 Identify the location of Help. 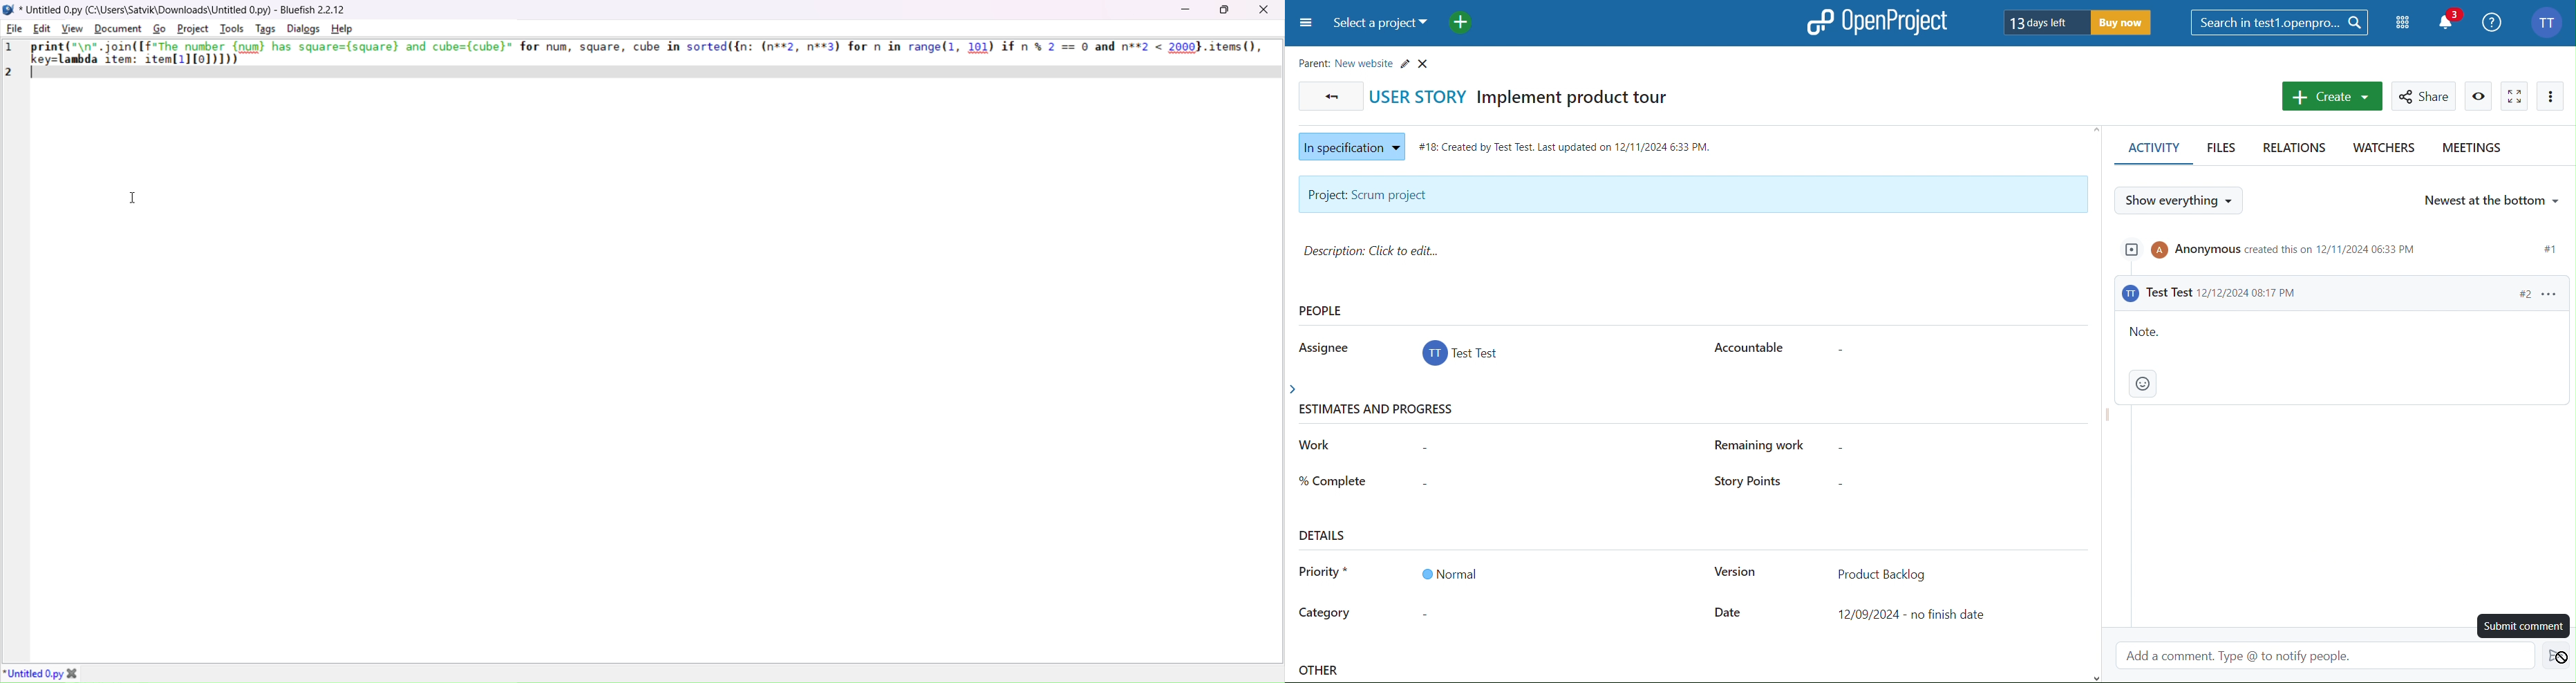
(2493, 21).